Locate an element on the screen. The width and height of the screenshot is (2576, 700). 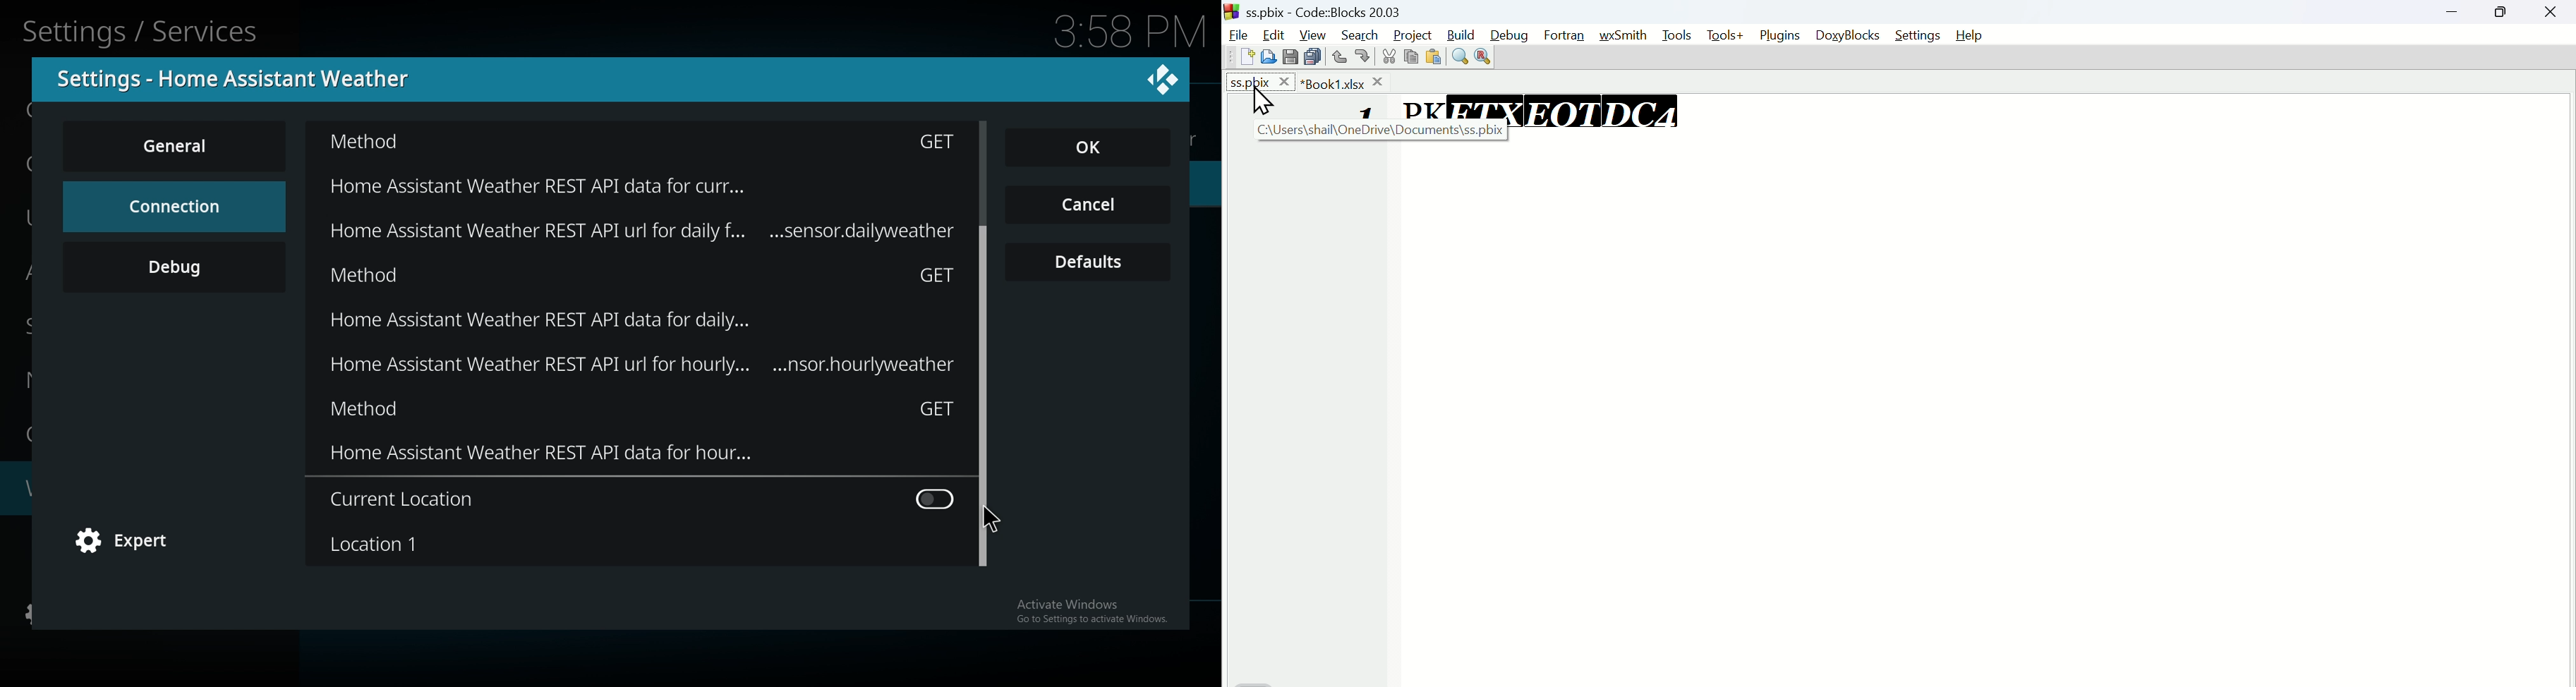
defaults is located at coordinates (1089, 263).